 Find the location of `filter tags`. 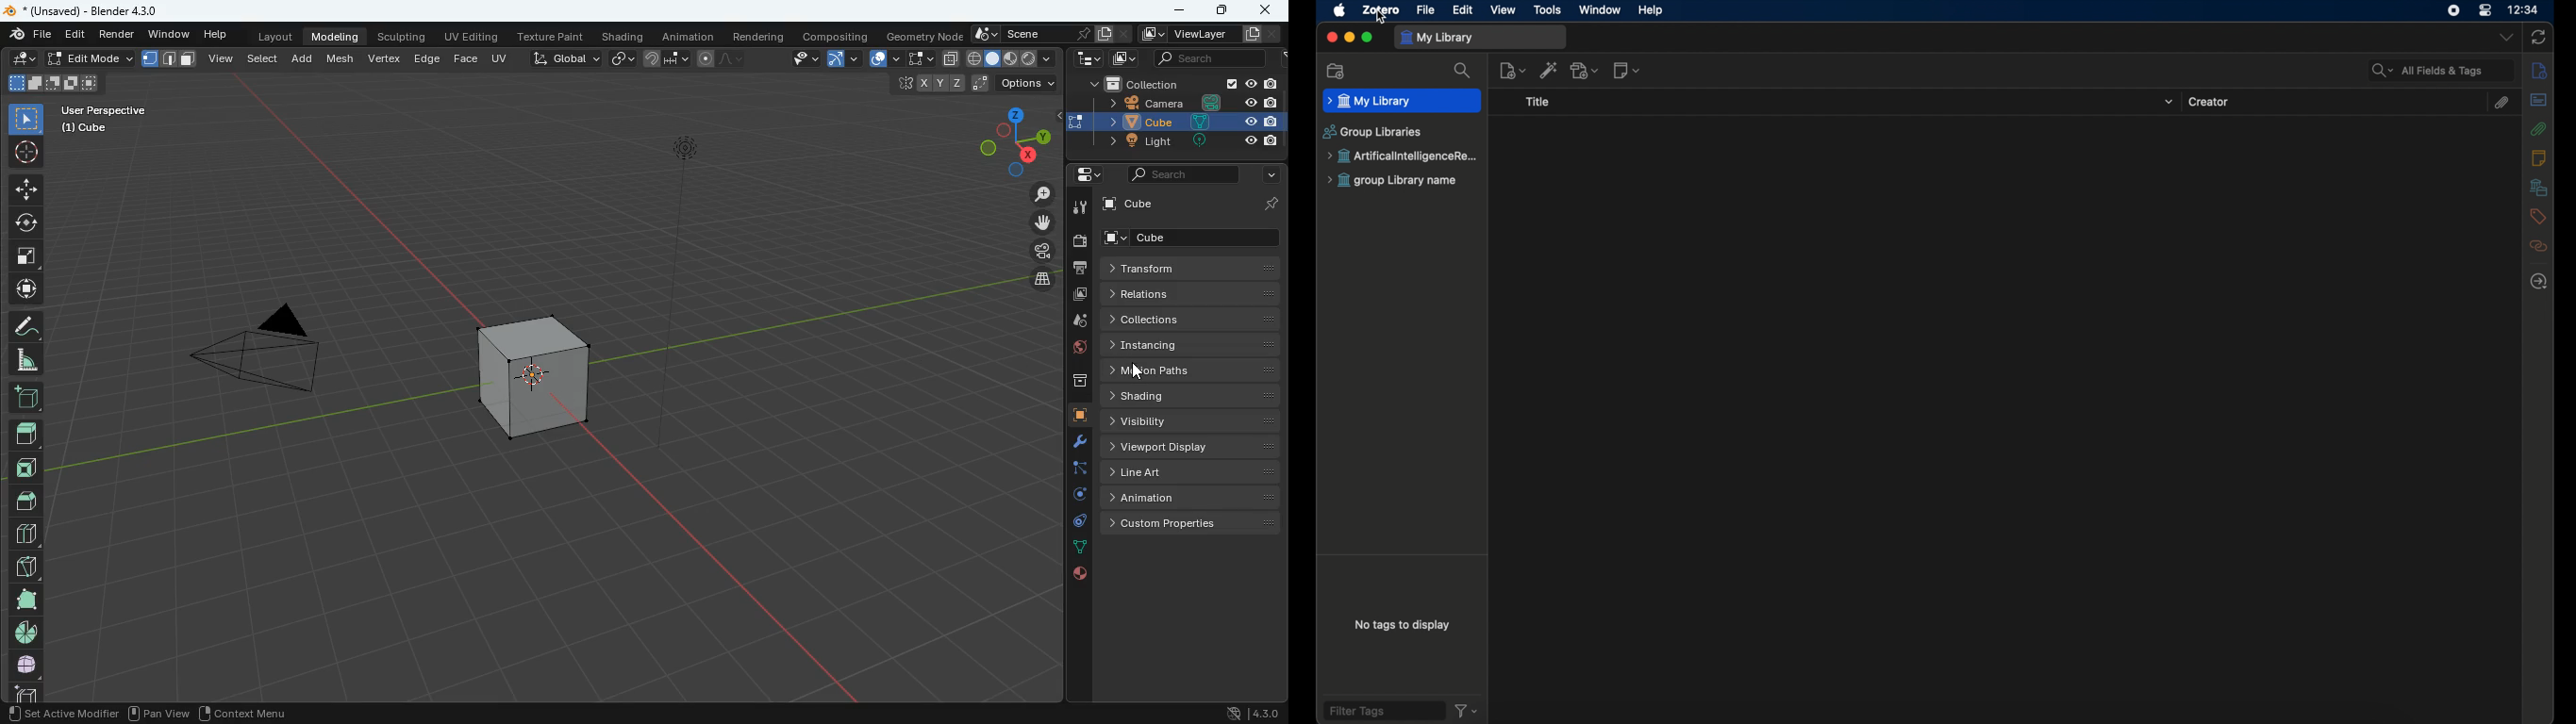

filter tags is located at coordinates (1383, 711).